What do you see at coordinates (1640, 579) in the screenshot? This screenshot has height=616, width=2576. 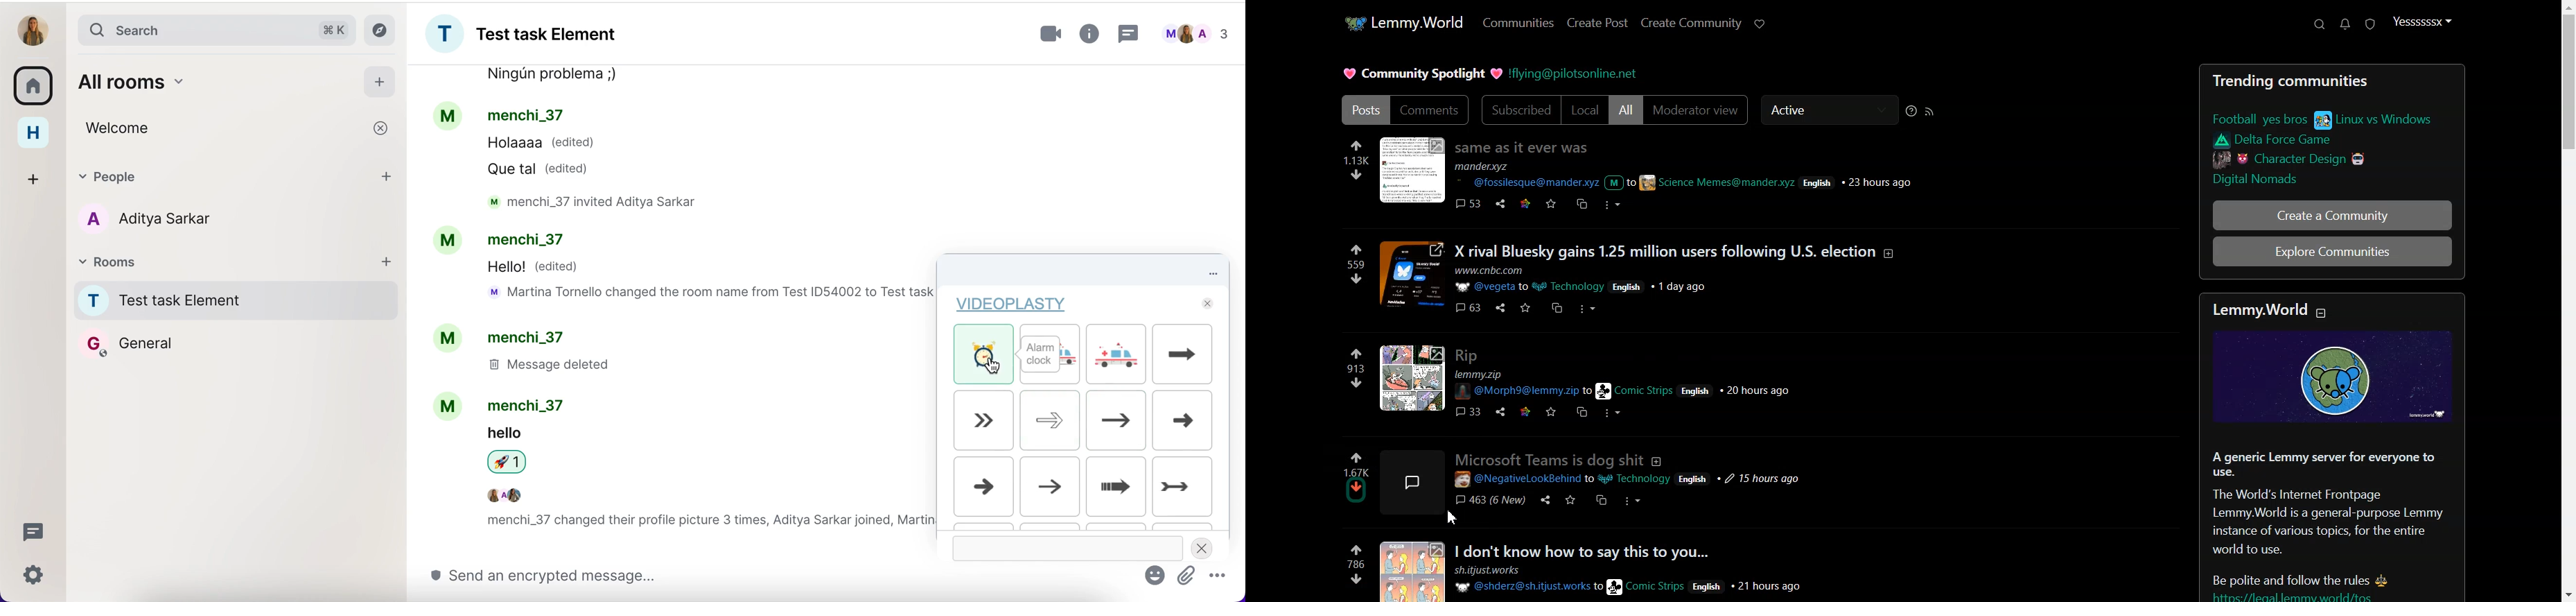 I see `post details` at bounding box center [1640, 579].